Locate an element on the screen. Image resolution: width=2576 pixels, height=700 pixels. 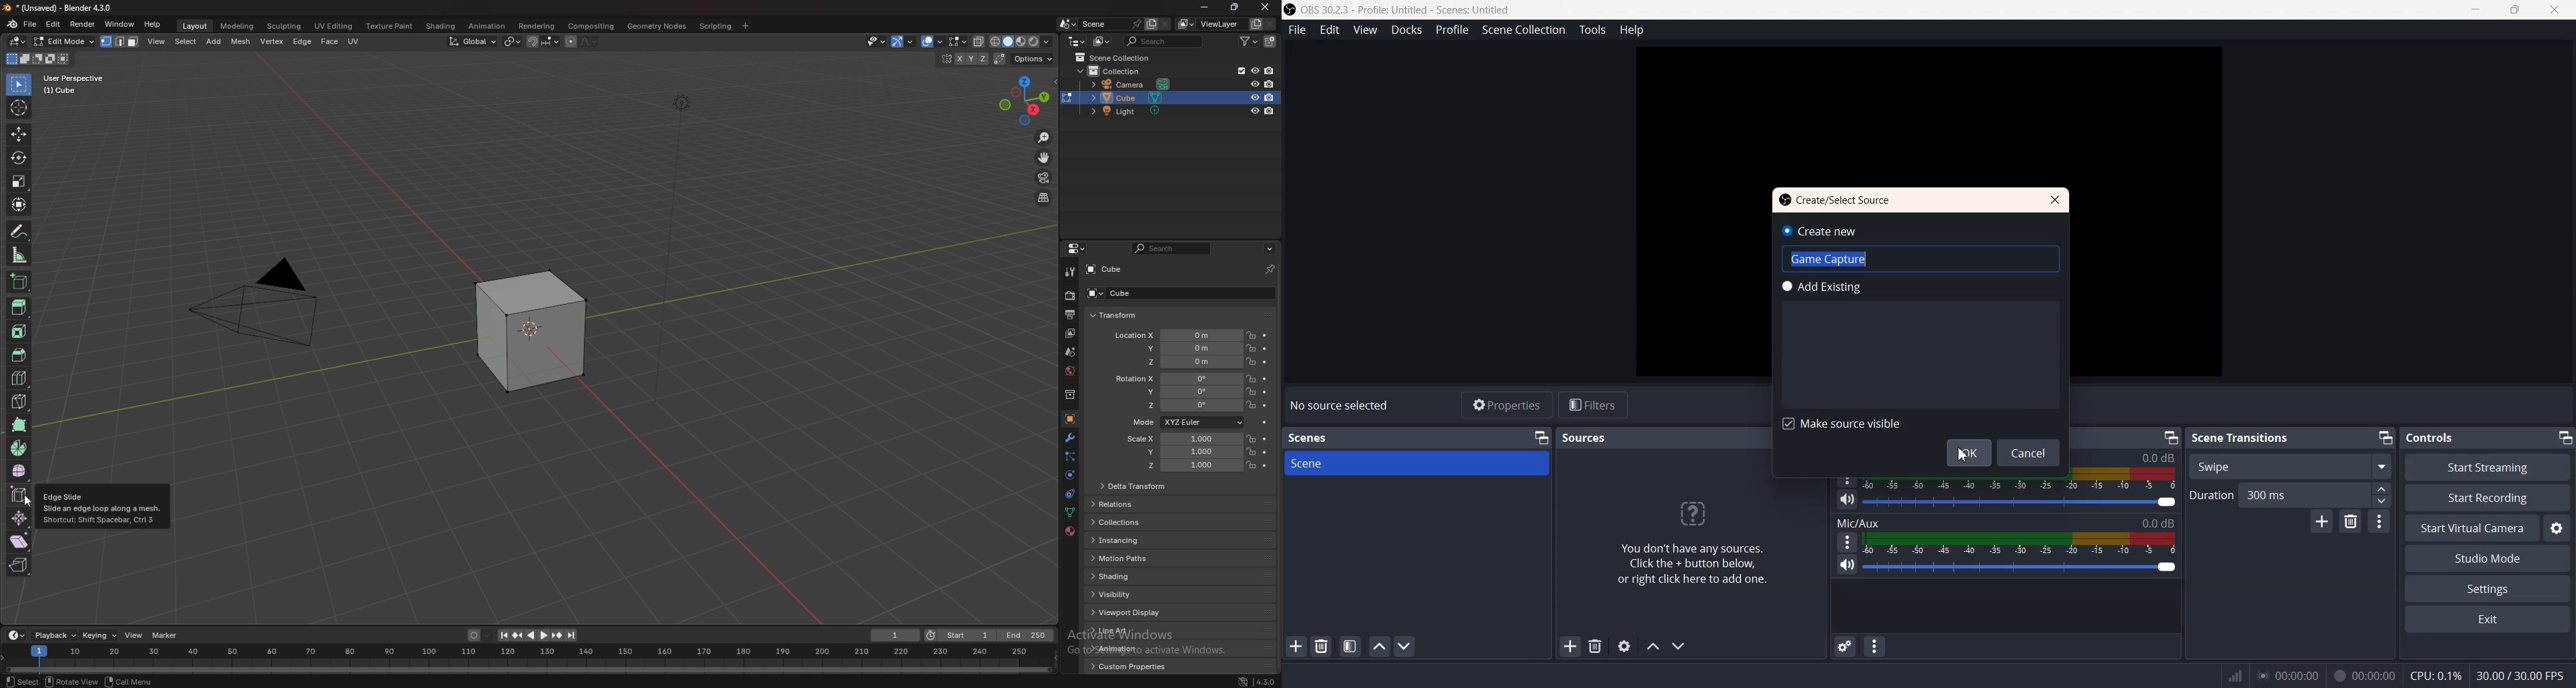
Exit is located at coordinates (2488, 621).